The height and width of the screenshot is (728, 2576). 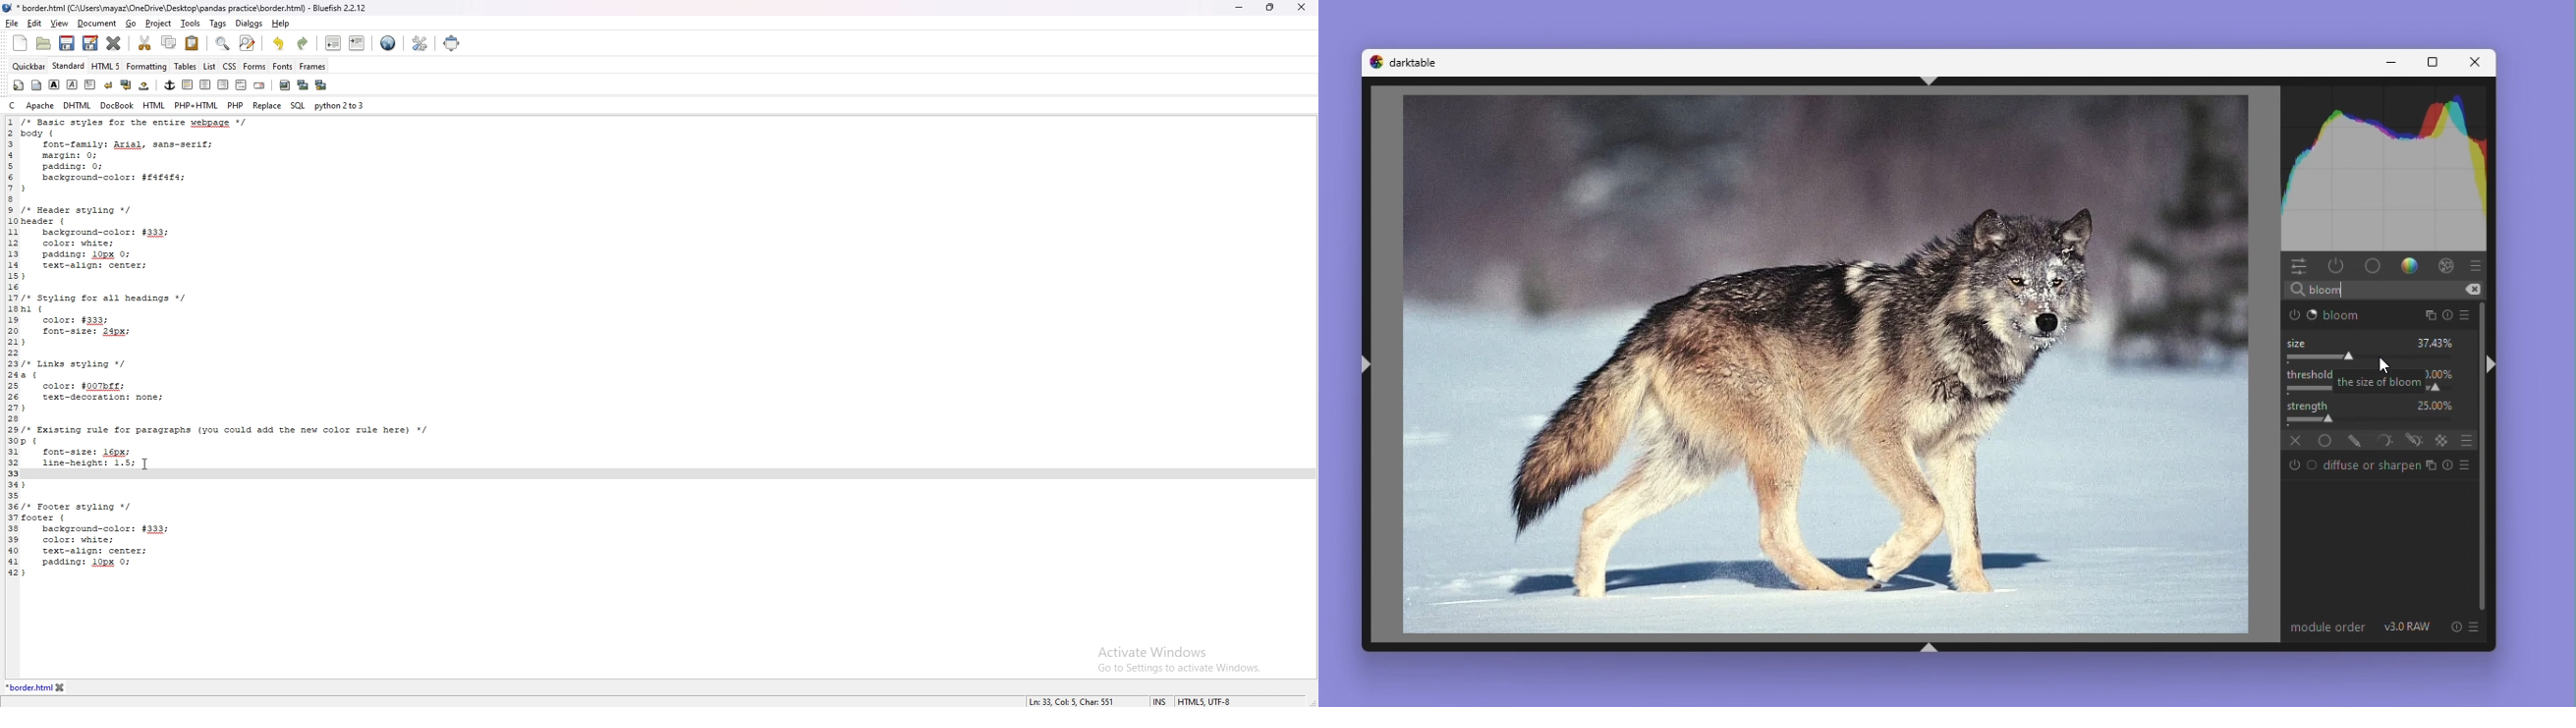 I want to click on shift+ctrl+t, so click(x=1929, y=79).